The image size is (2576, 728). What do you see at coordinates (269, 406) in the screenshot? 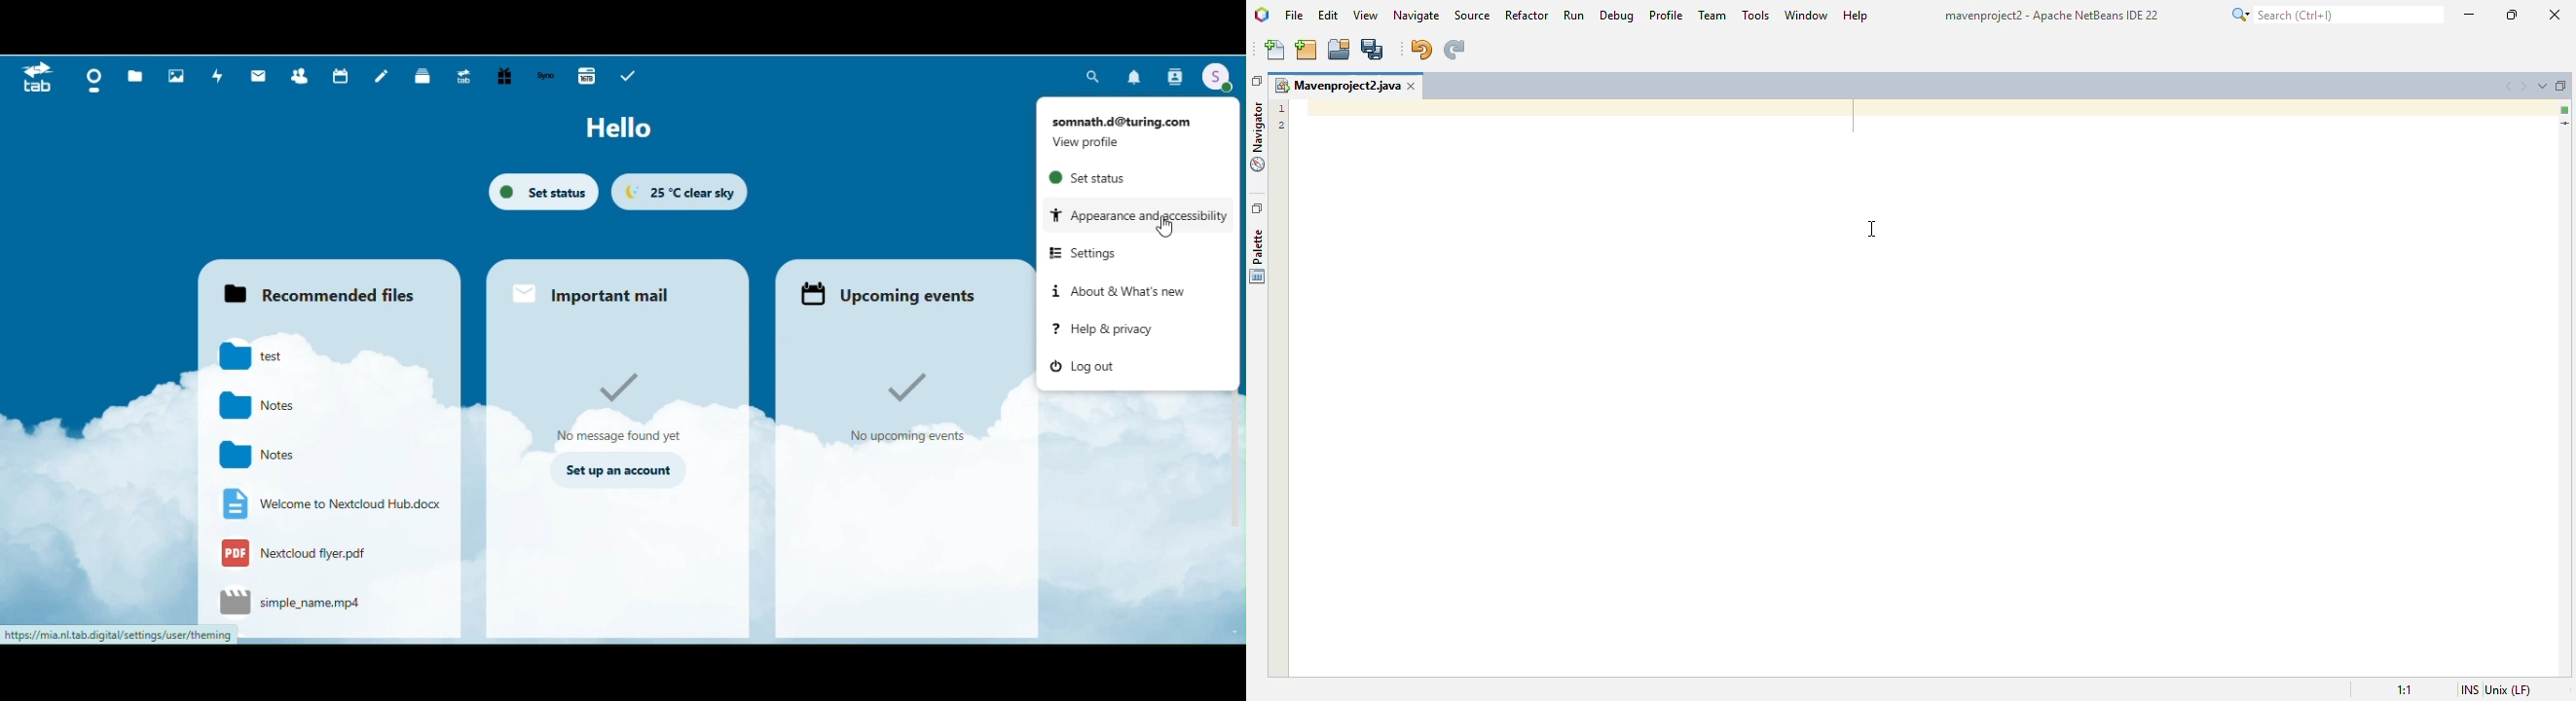
I see `Notes` at bounding box center [269, 406].